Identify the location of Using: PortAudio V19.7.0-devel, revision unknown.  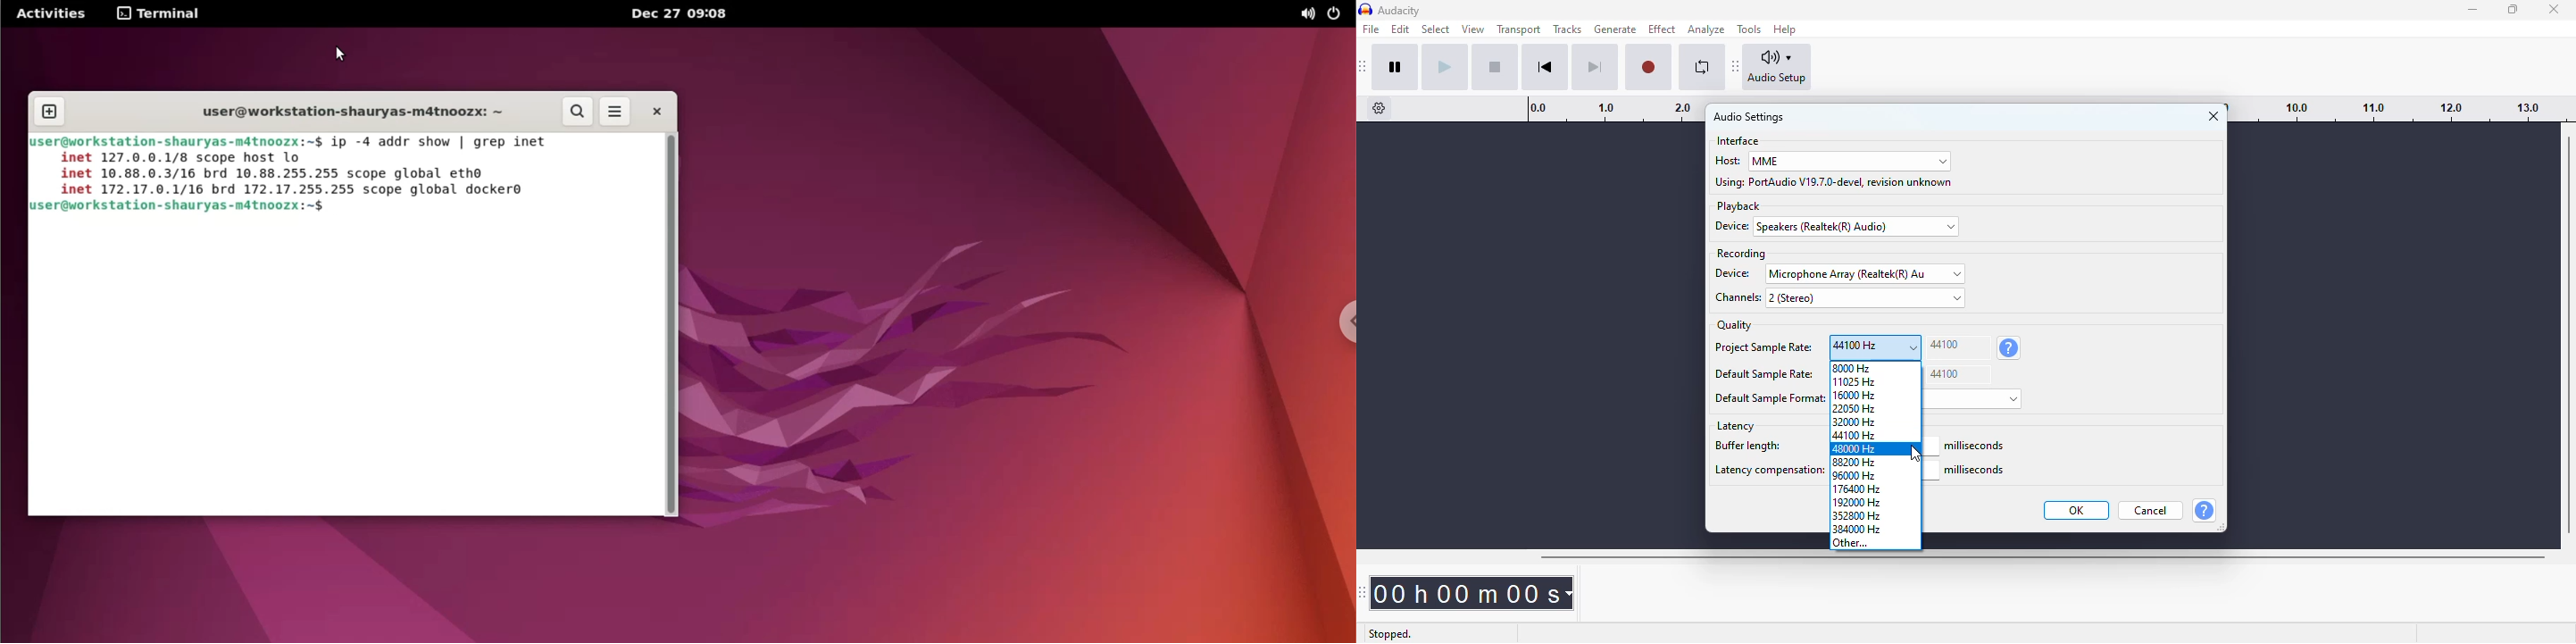
(1835, 182).